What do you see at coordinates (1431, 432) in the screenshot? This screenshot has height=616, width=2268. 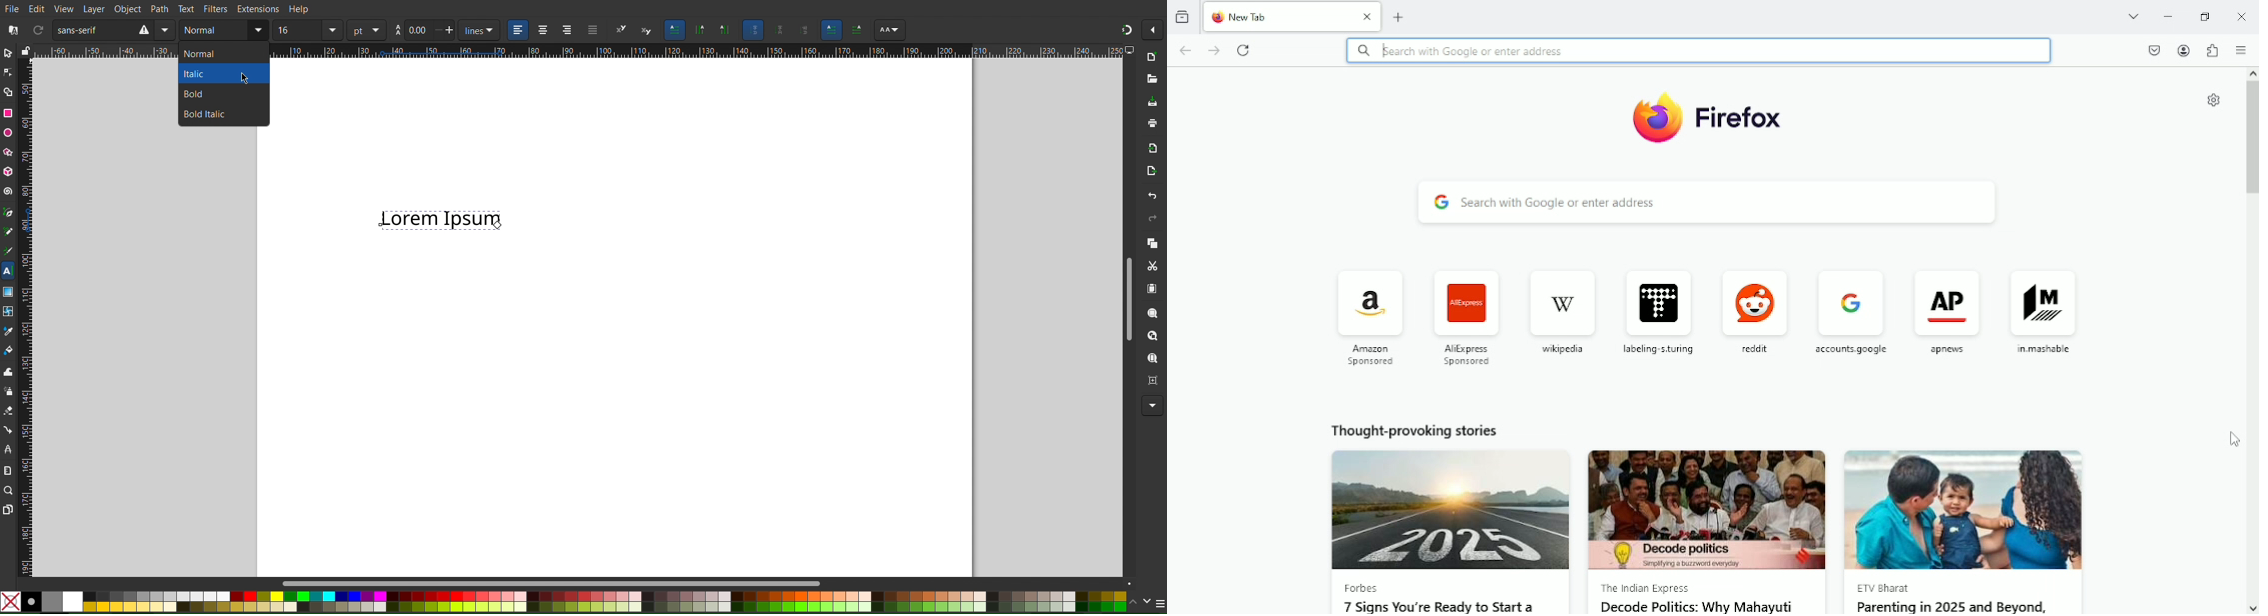 I see `thought provoking stories` at bounding box center [1431, 432].